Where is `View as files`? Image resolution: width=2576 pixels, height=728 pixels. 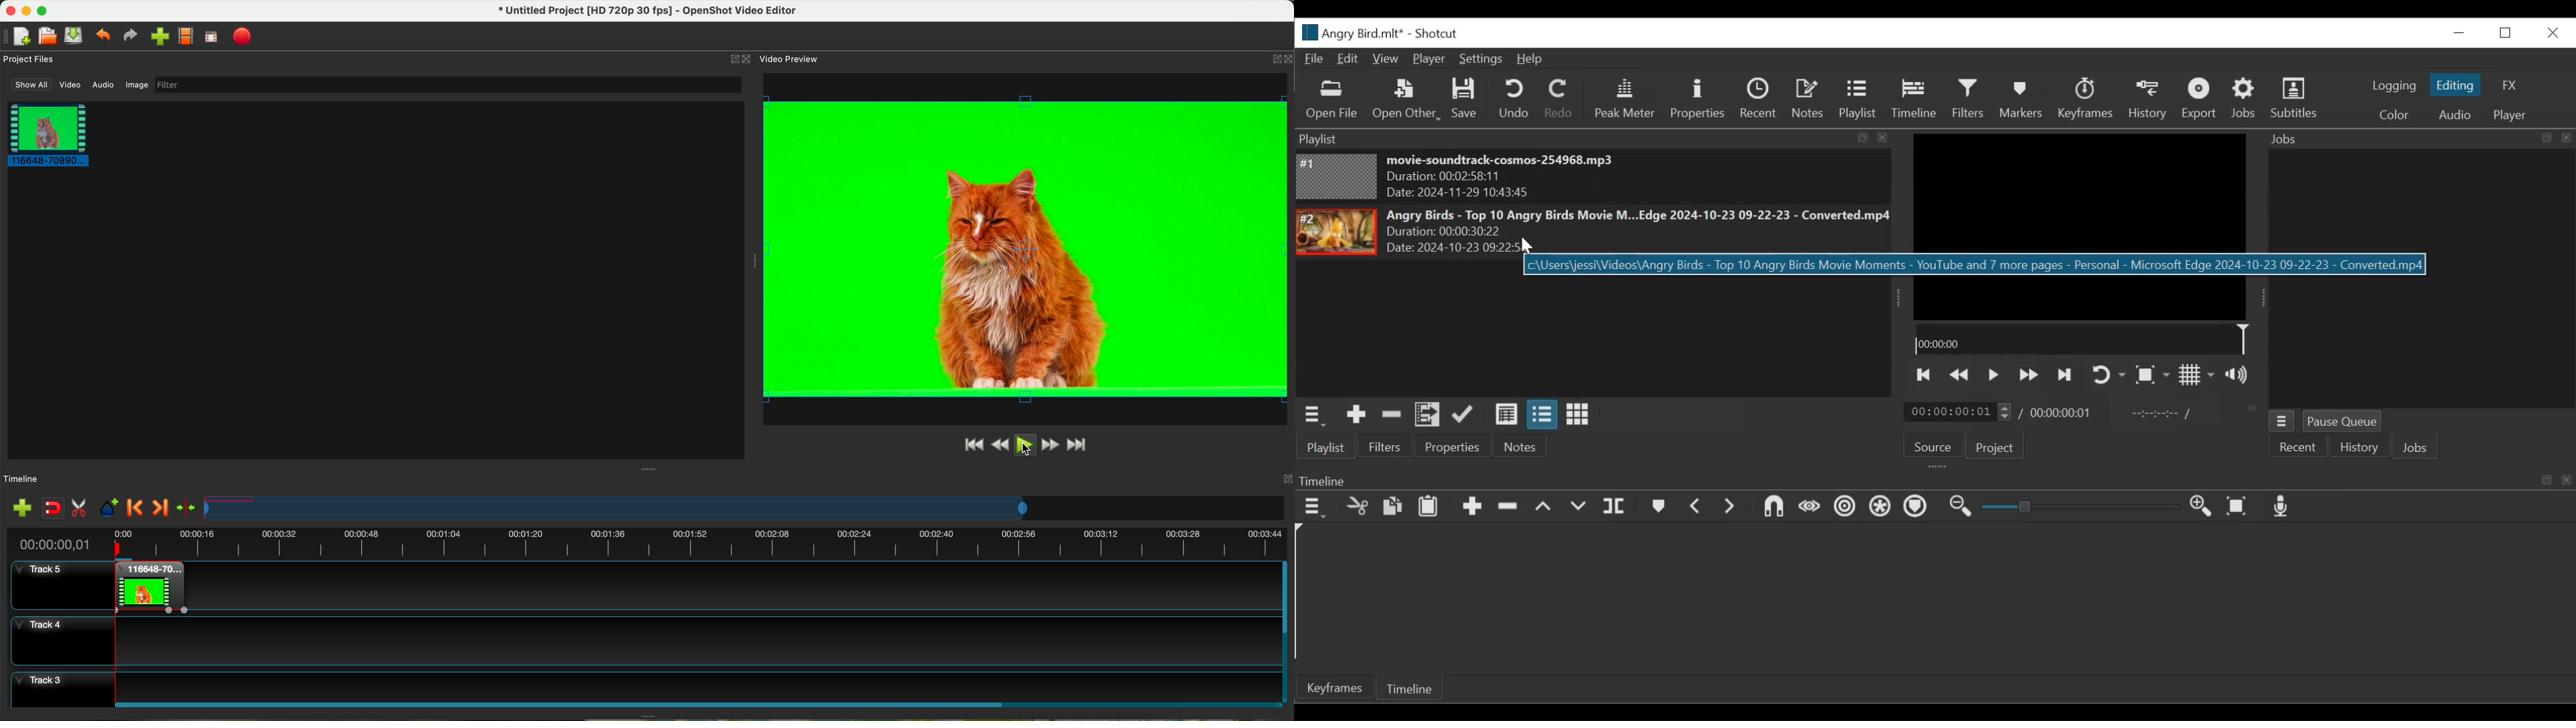
View as files is located at coordinates (1542, 415).